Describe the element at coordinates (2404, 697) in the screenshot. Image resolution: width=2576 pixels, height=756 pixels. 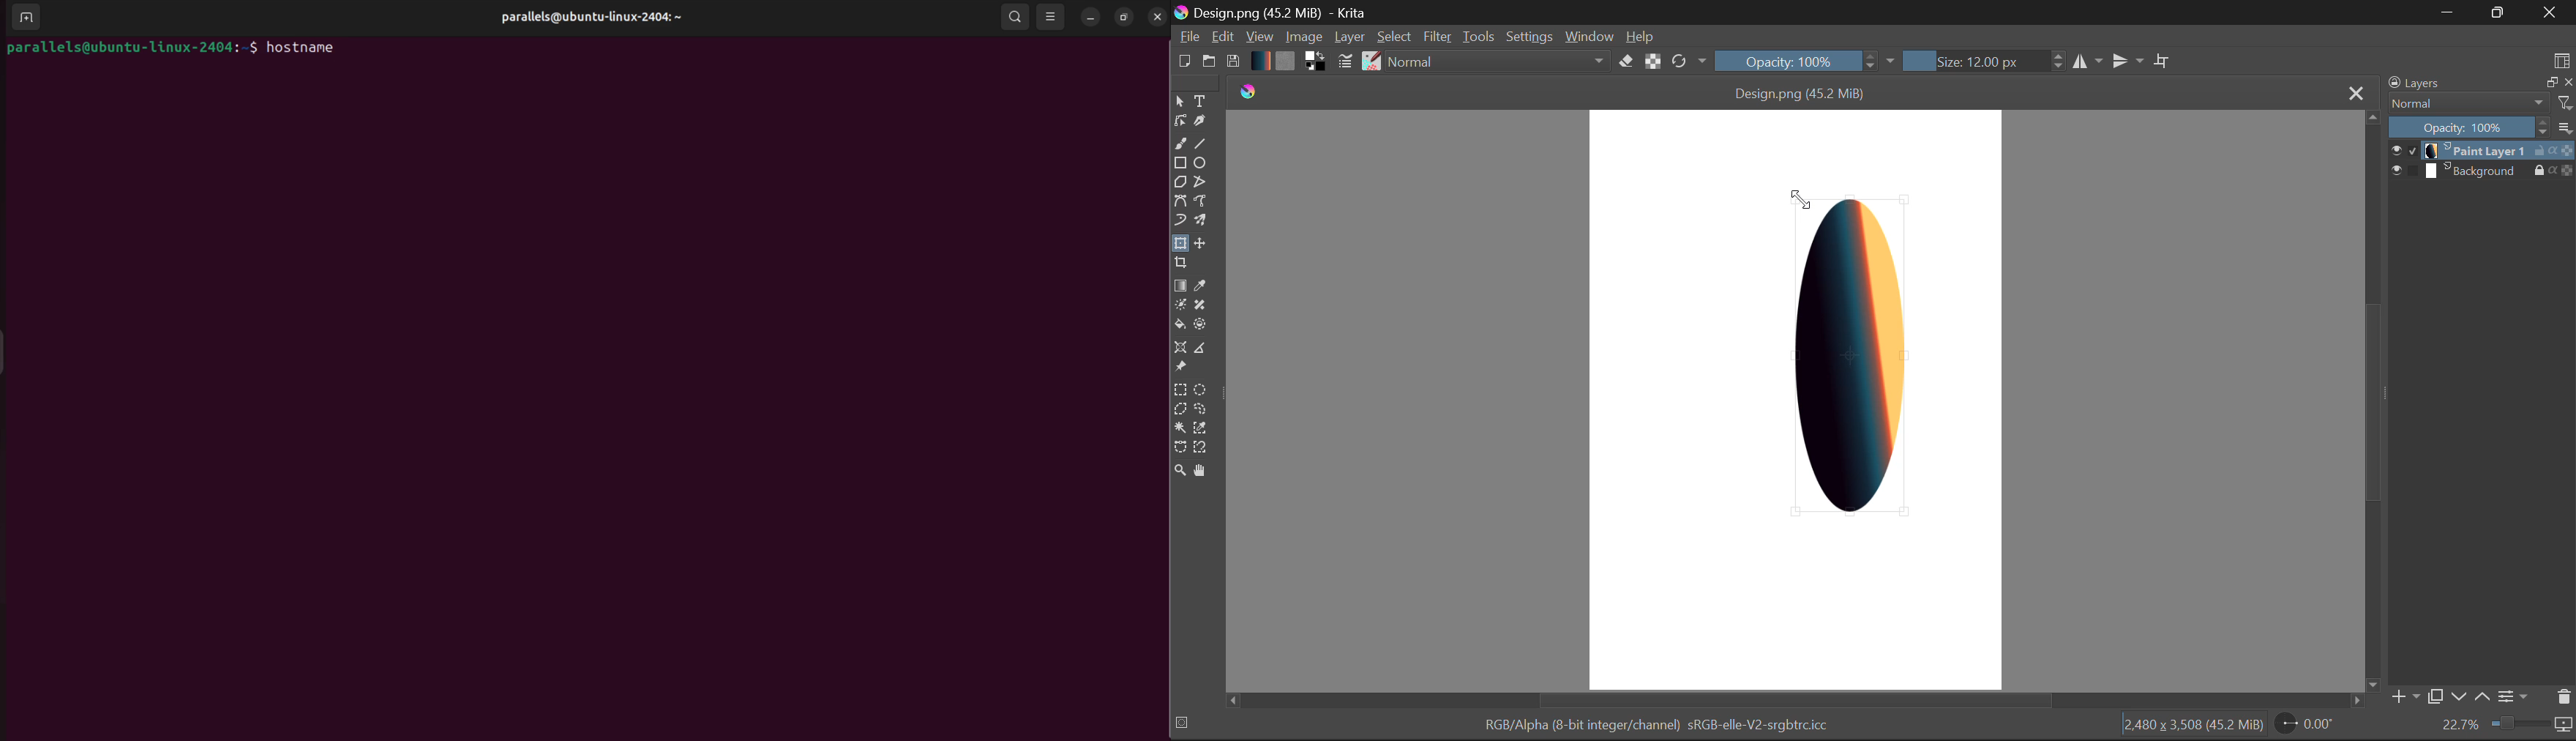
I see `Add Layer` at that location.